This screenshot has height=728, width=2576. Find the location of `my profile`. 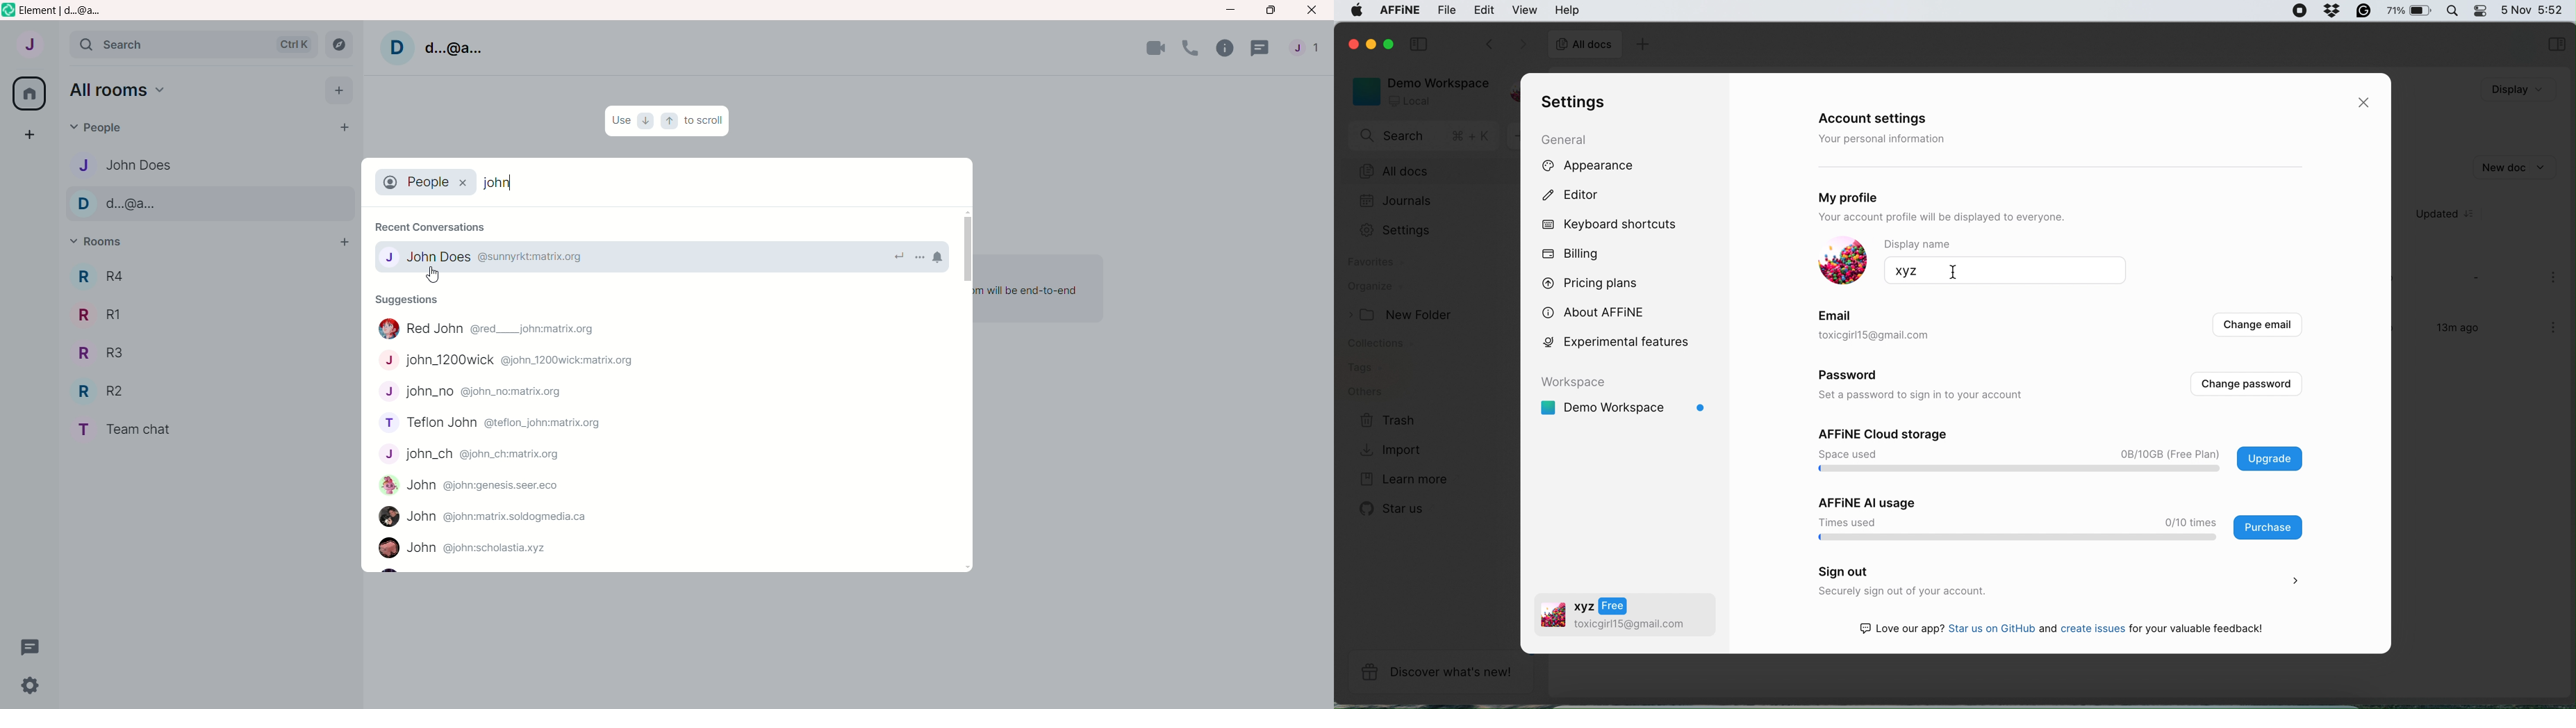

my profile is located at coordinates (1879, 195).